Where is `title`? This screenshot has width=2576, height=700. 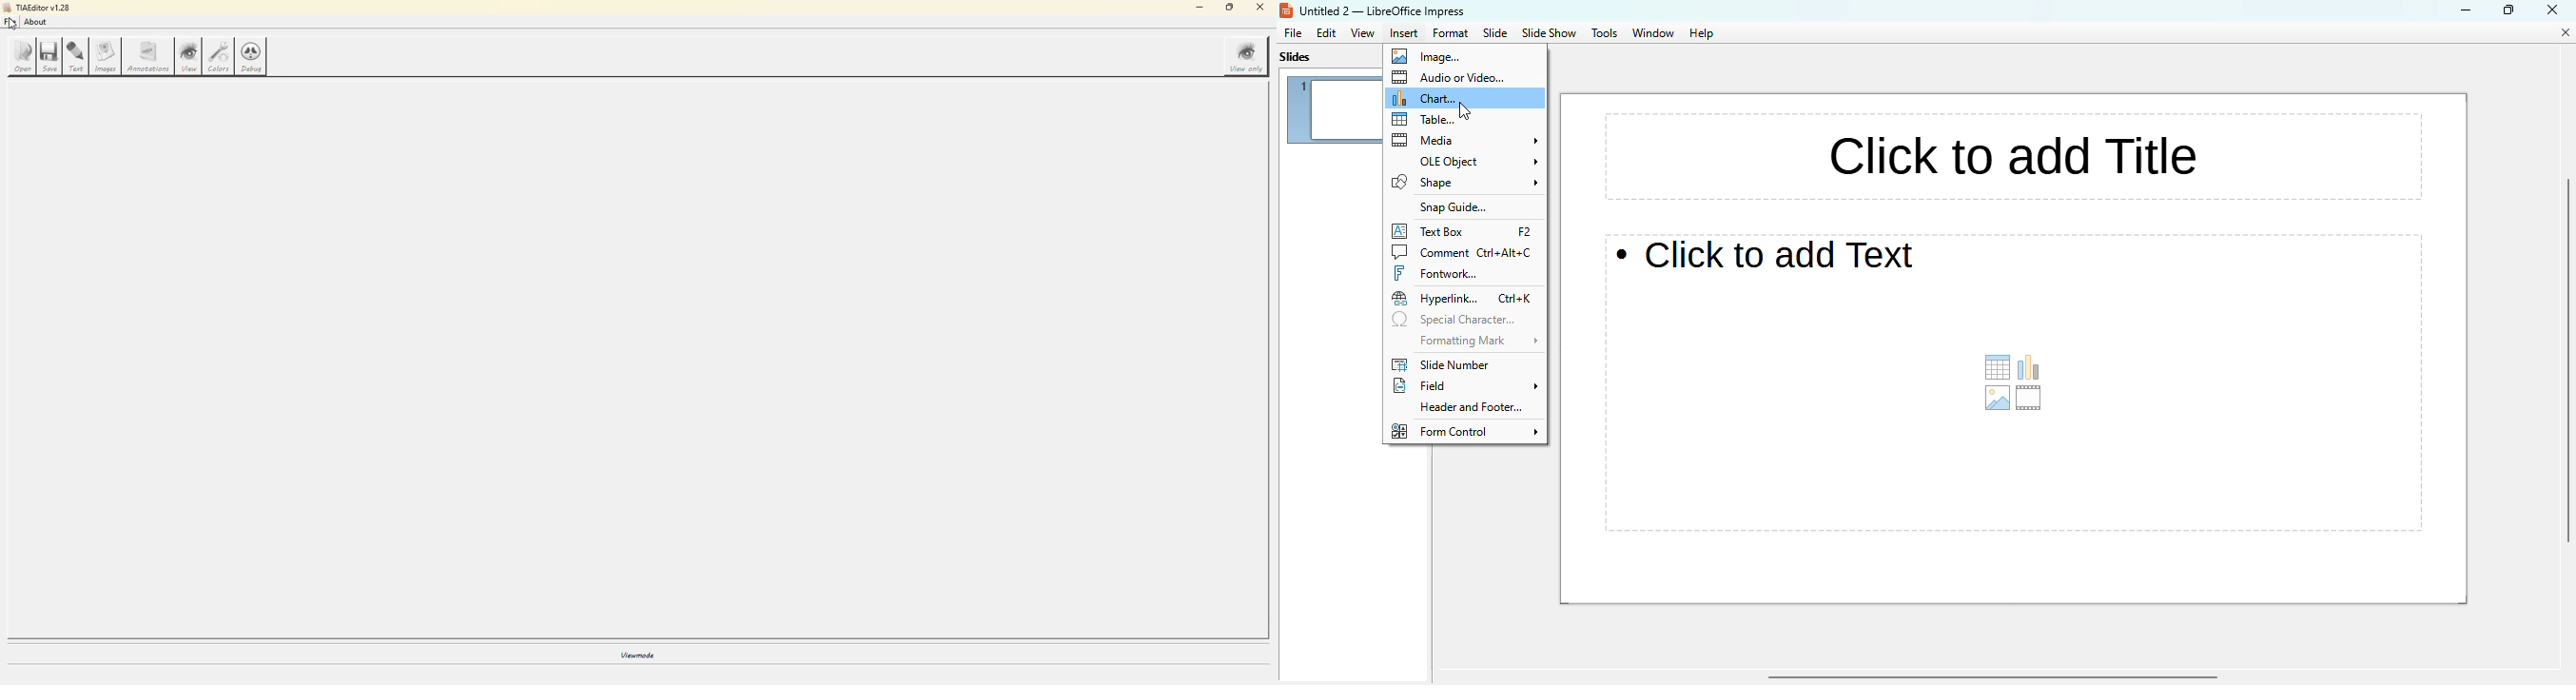 title is located at coordinates (1384, 12).